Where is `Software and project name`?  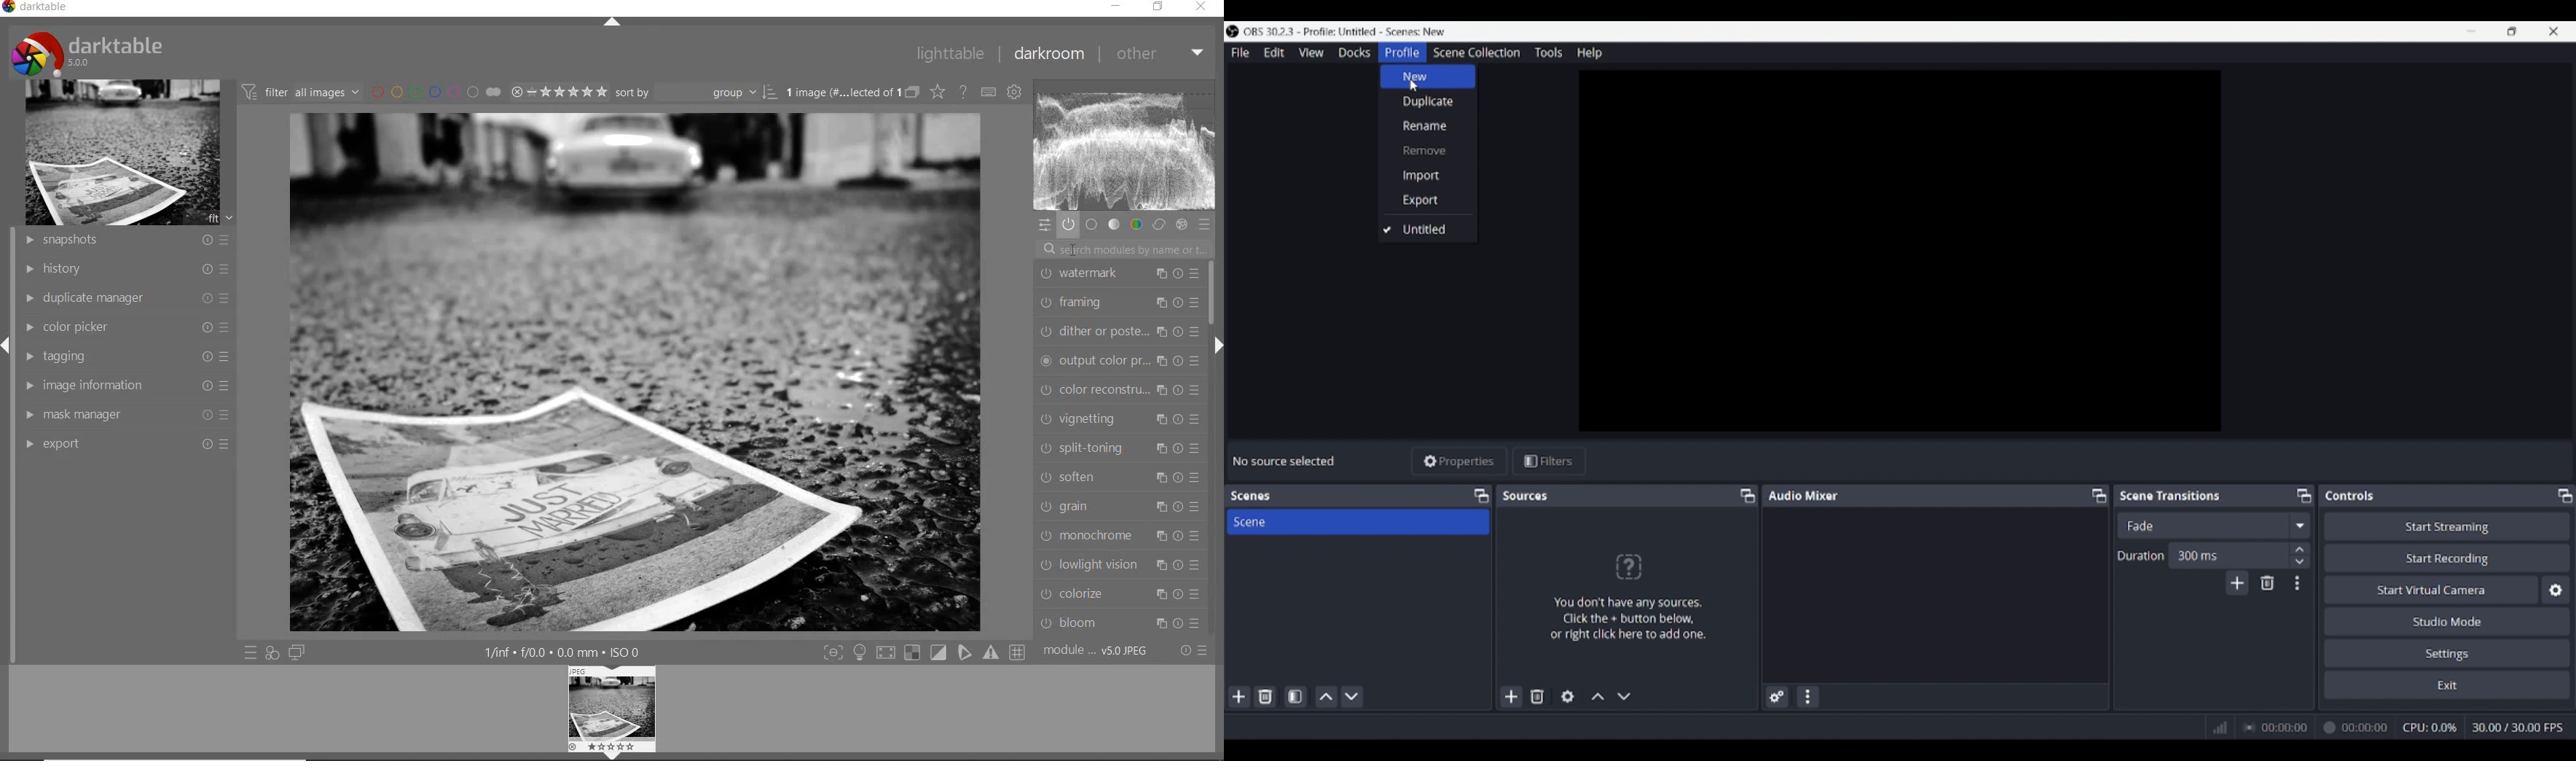 Software and project name is located at coordinates (1345, 32).